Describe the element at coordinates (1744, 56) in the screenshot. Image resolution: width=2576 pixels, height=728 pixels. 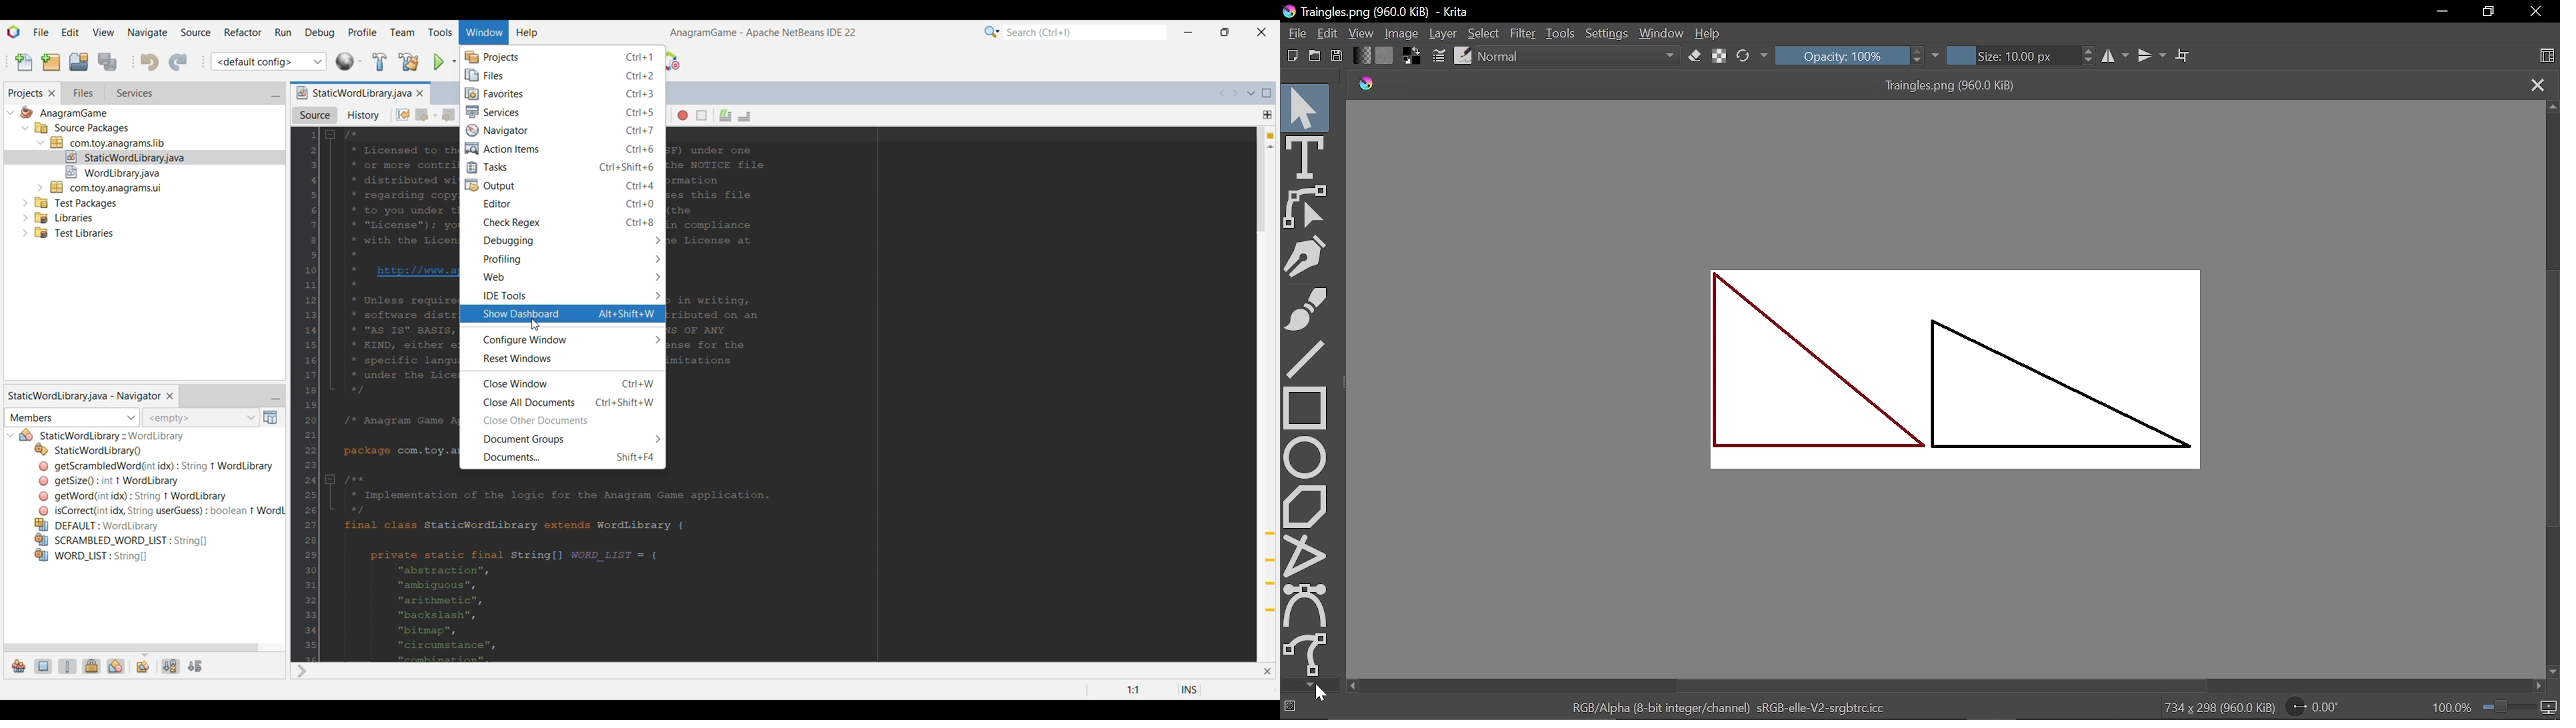
I see `Reload original preset` at that location.